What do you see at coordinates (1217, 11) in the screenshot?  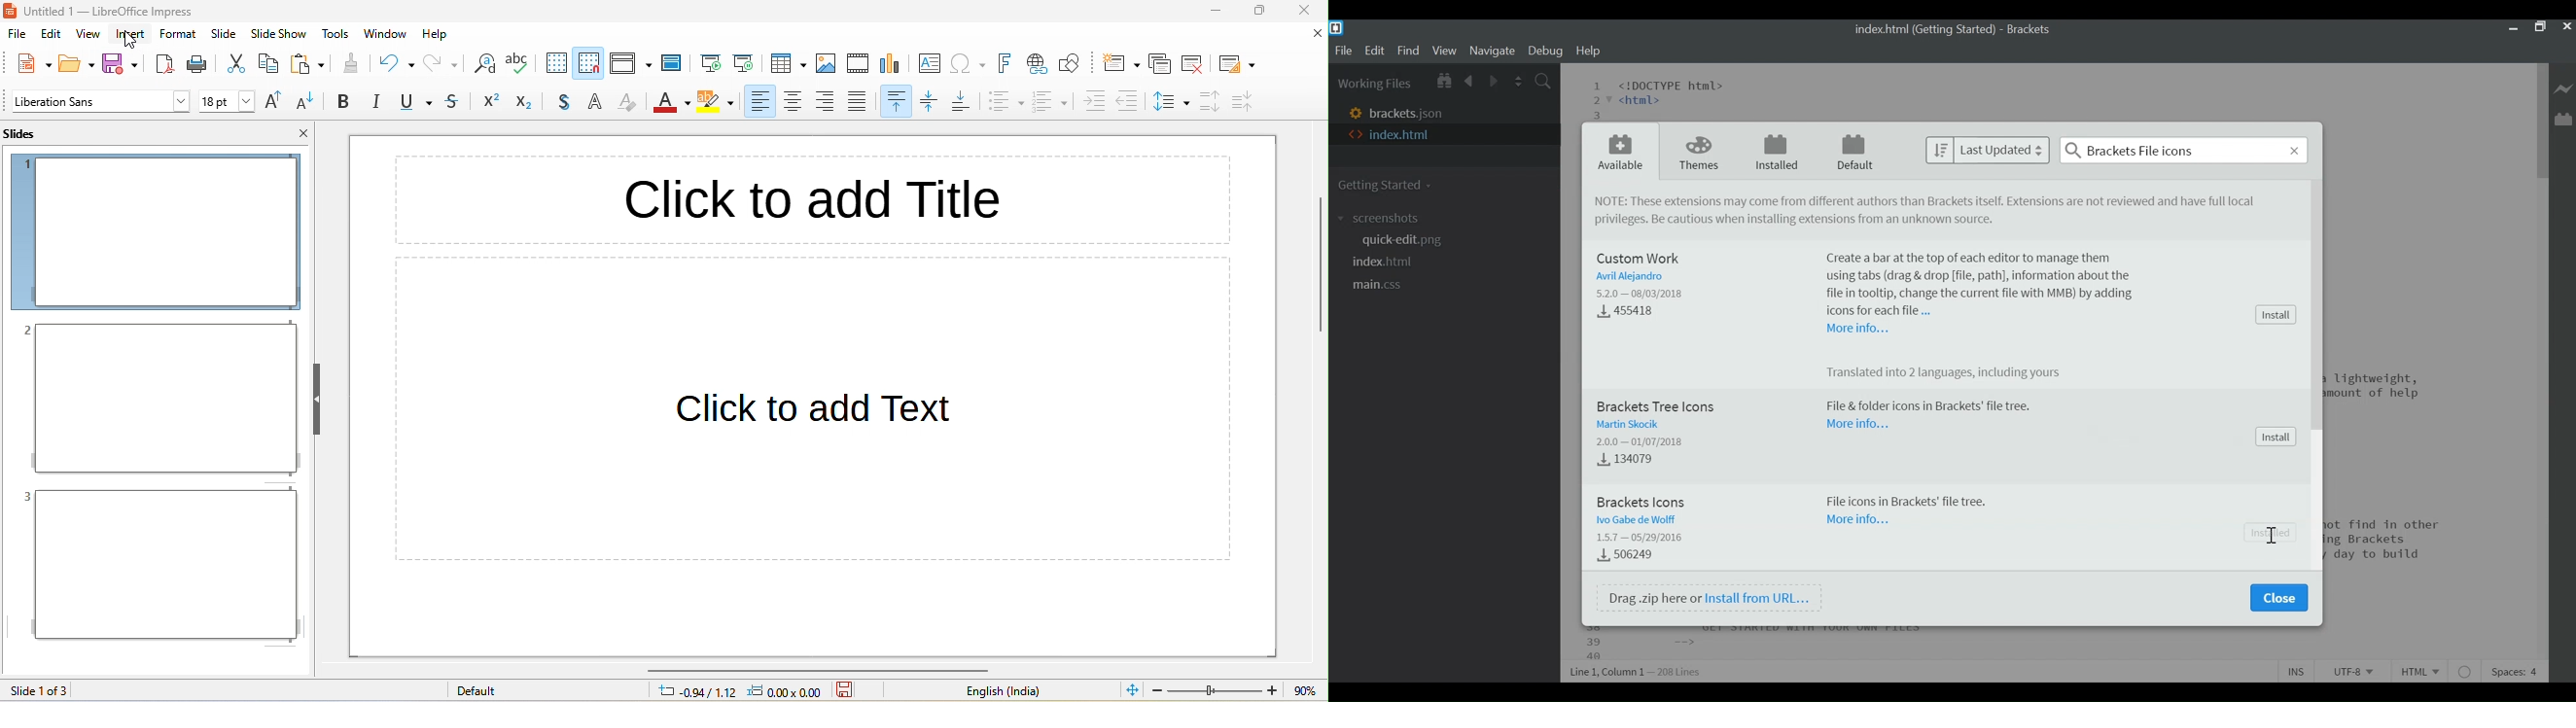 I see `minimizee` at bounding box center [1217, 11].